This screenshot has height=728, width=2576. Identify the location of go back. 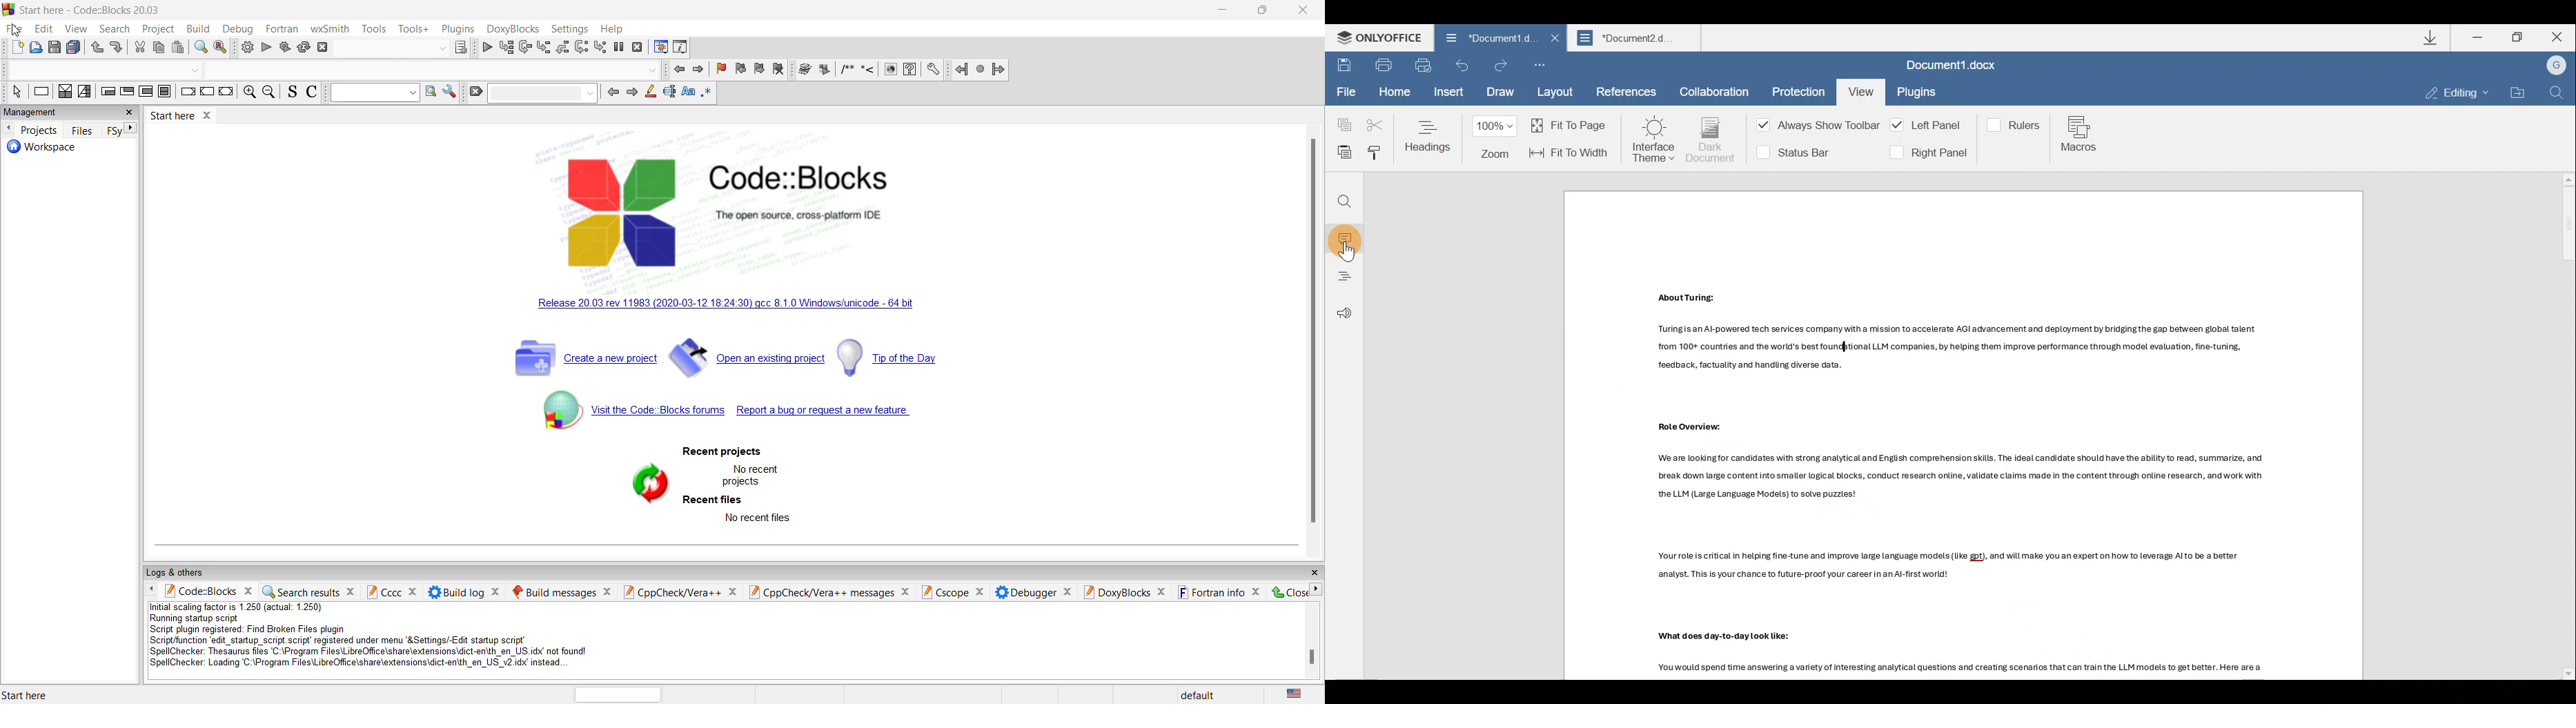
(680, 70).